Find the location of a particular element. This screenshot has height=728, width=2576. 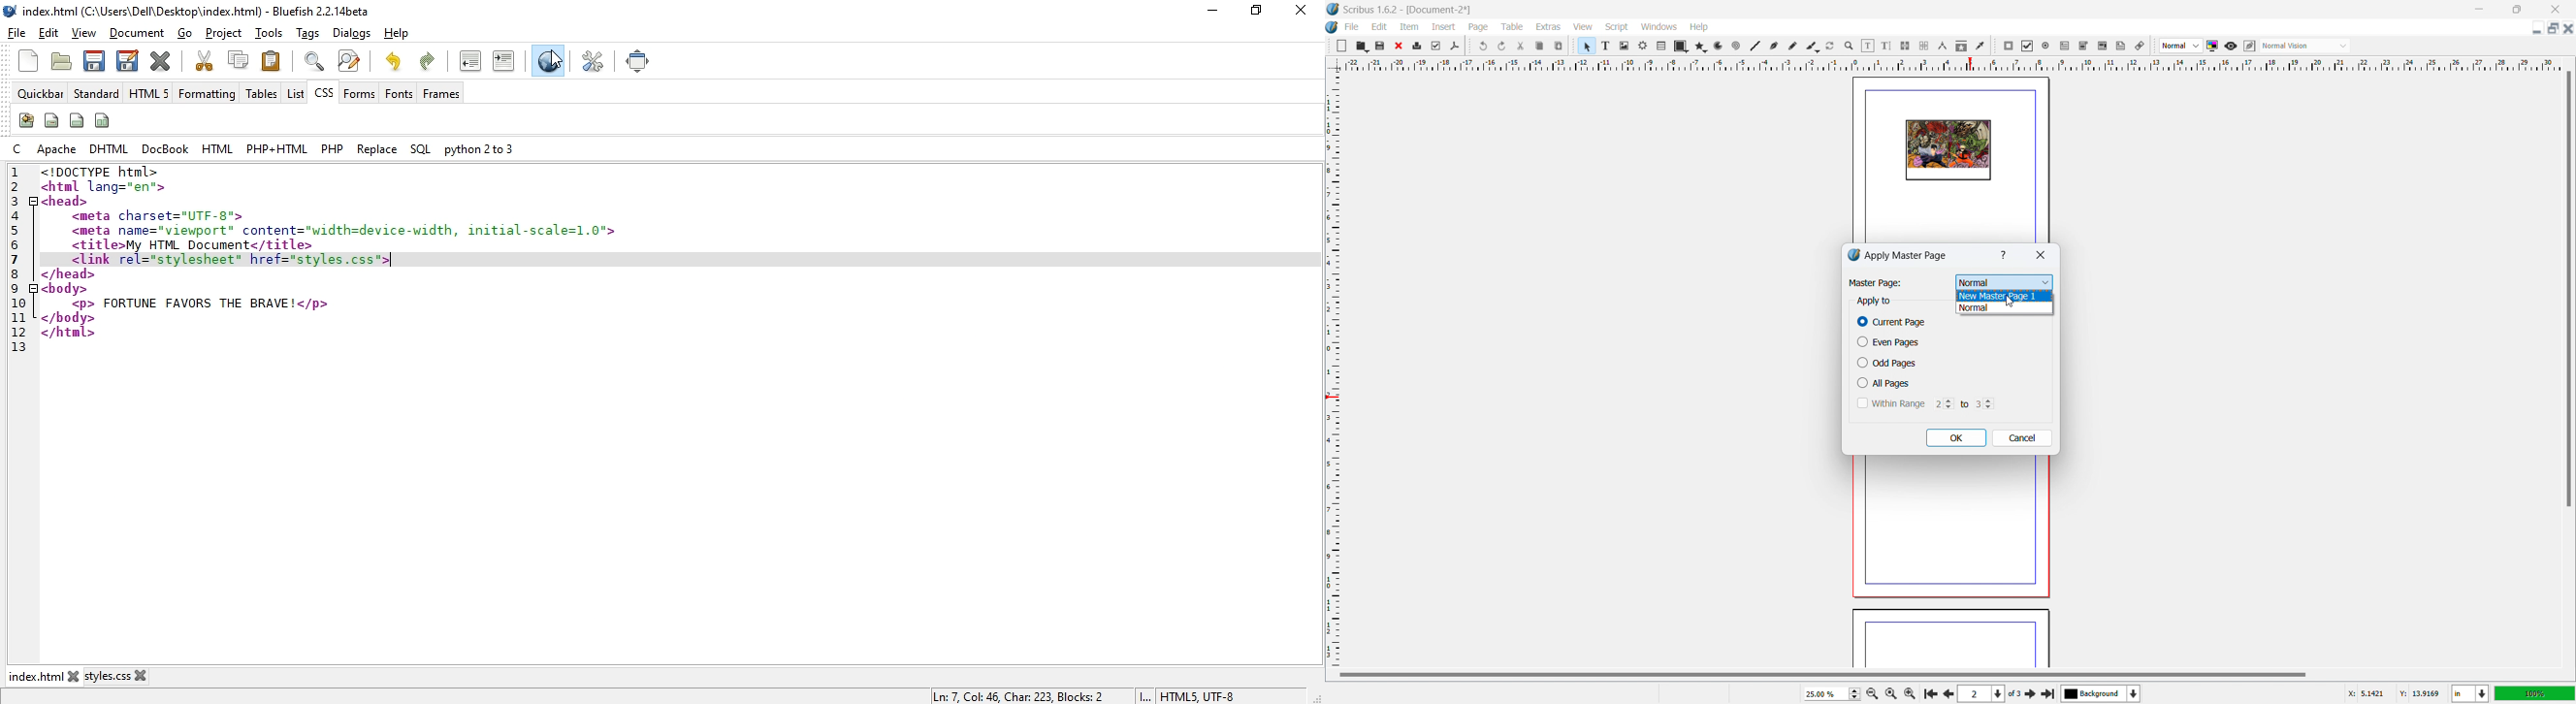

redo is located at coordinates (1502, 46).